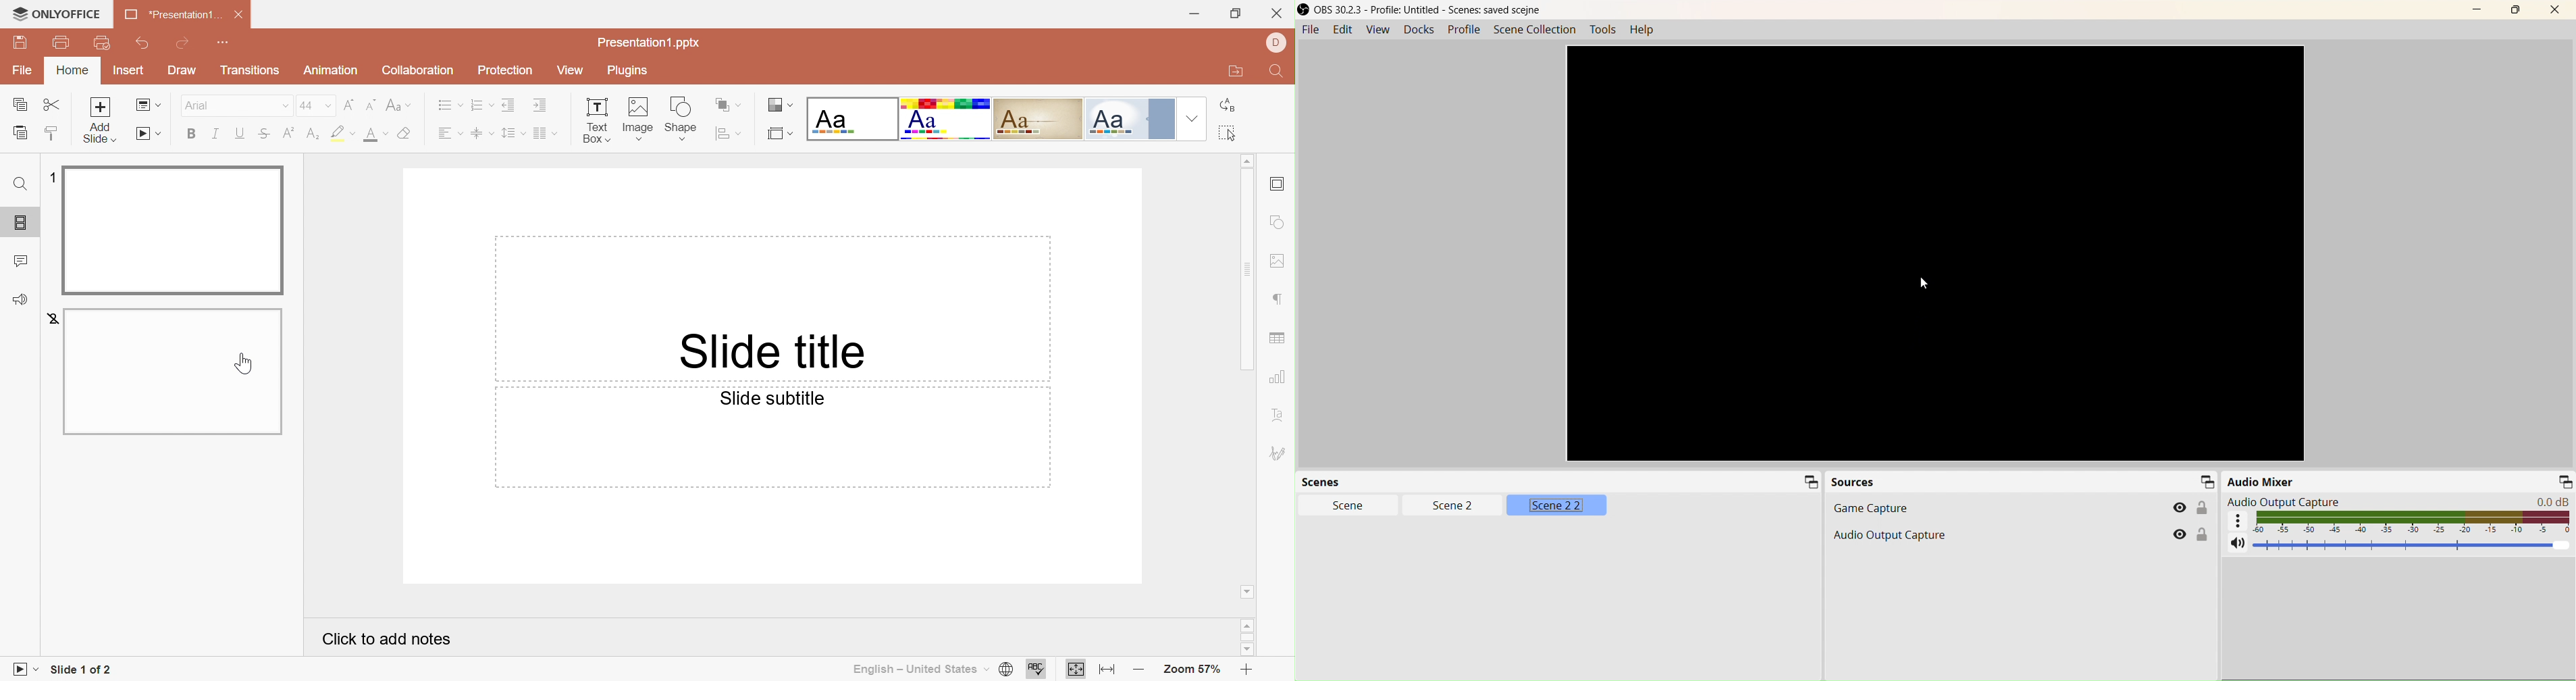 Image resolution: width=2576 pixels, height=700 pixels. I want to click on Print file, so click(62, 43).